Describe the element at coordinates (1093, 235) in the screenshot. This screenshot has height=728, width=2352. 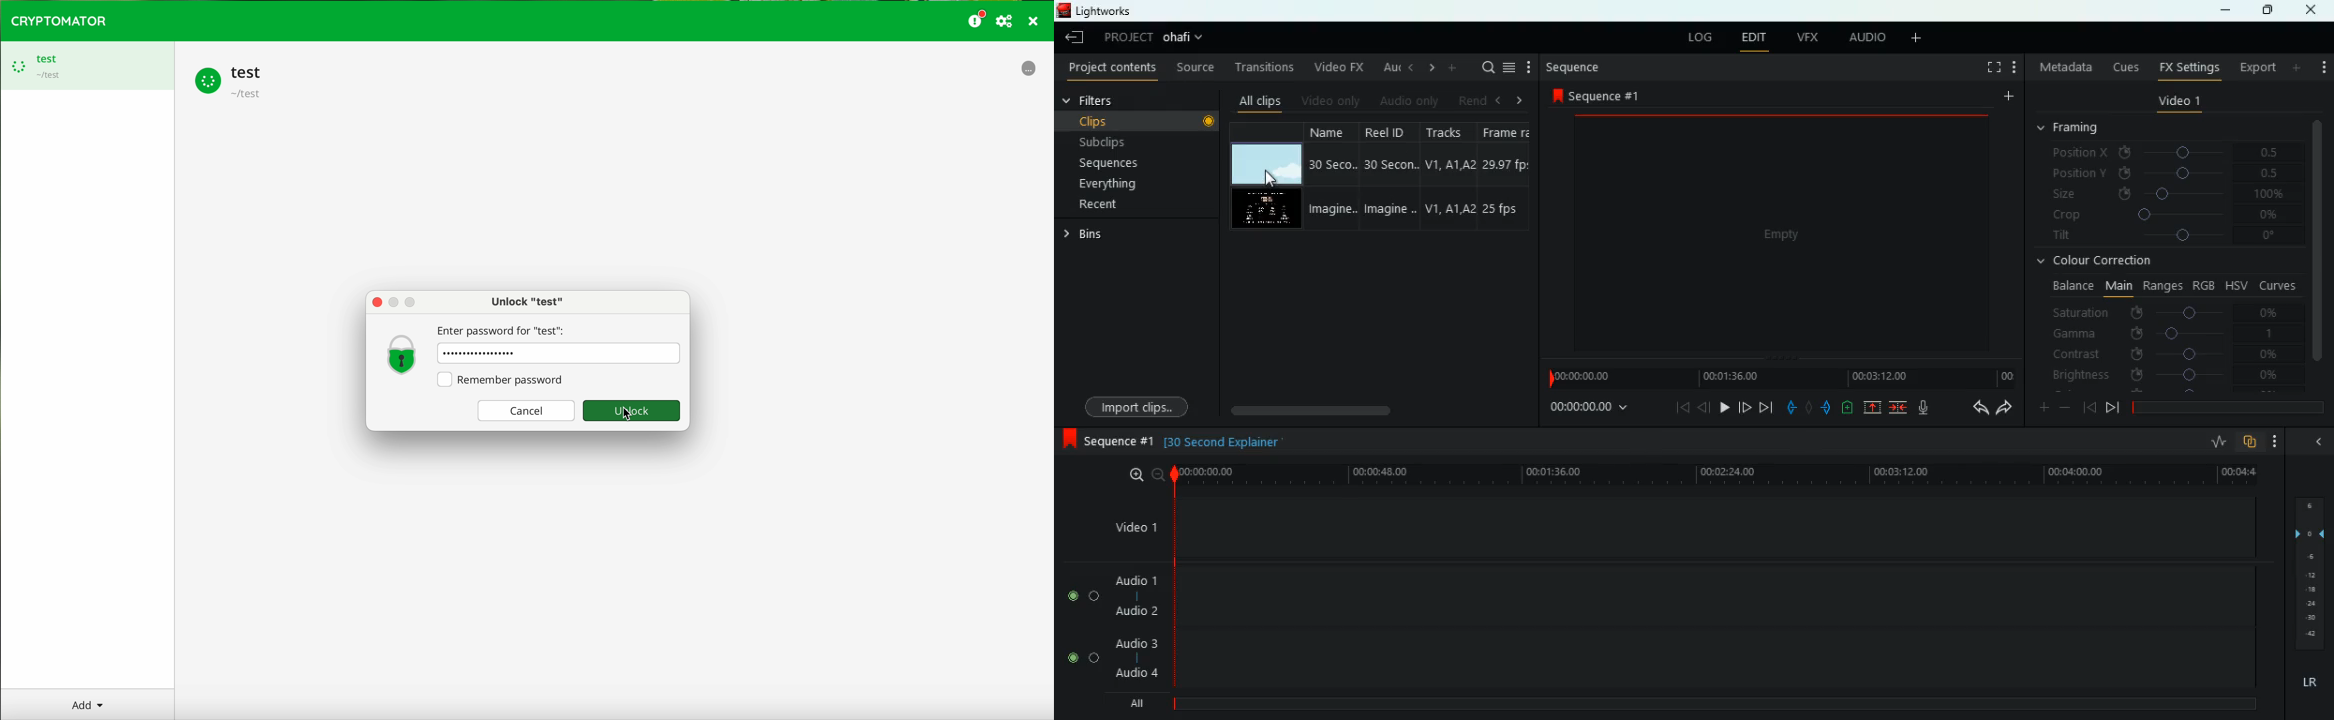
I see `bins` at that location.